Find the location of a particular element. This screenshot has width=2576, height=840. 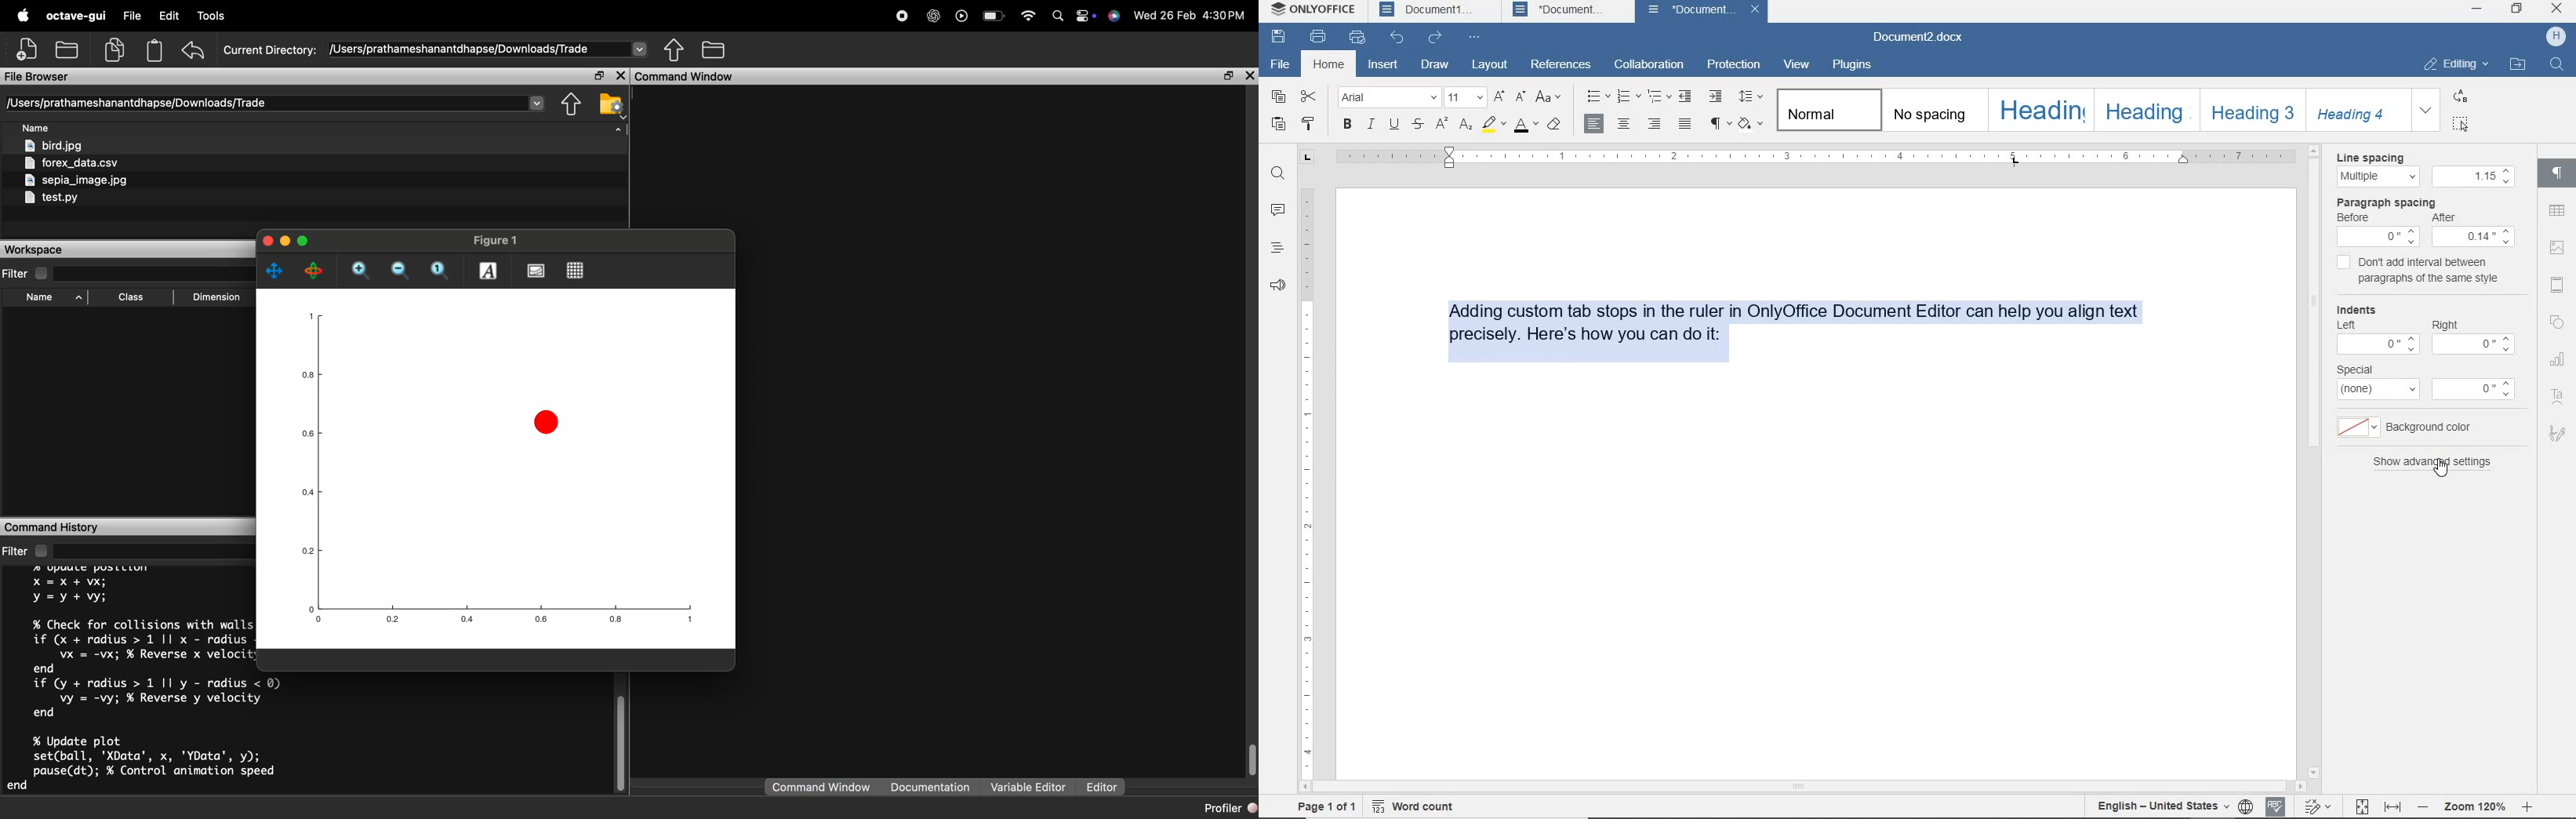

scrollbar is located at coordinates (2530, 468).